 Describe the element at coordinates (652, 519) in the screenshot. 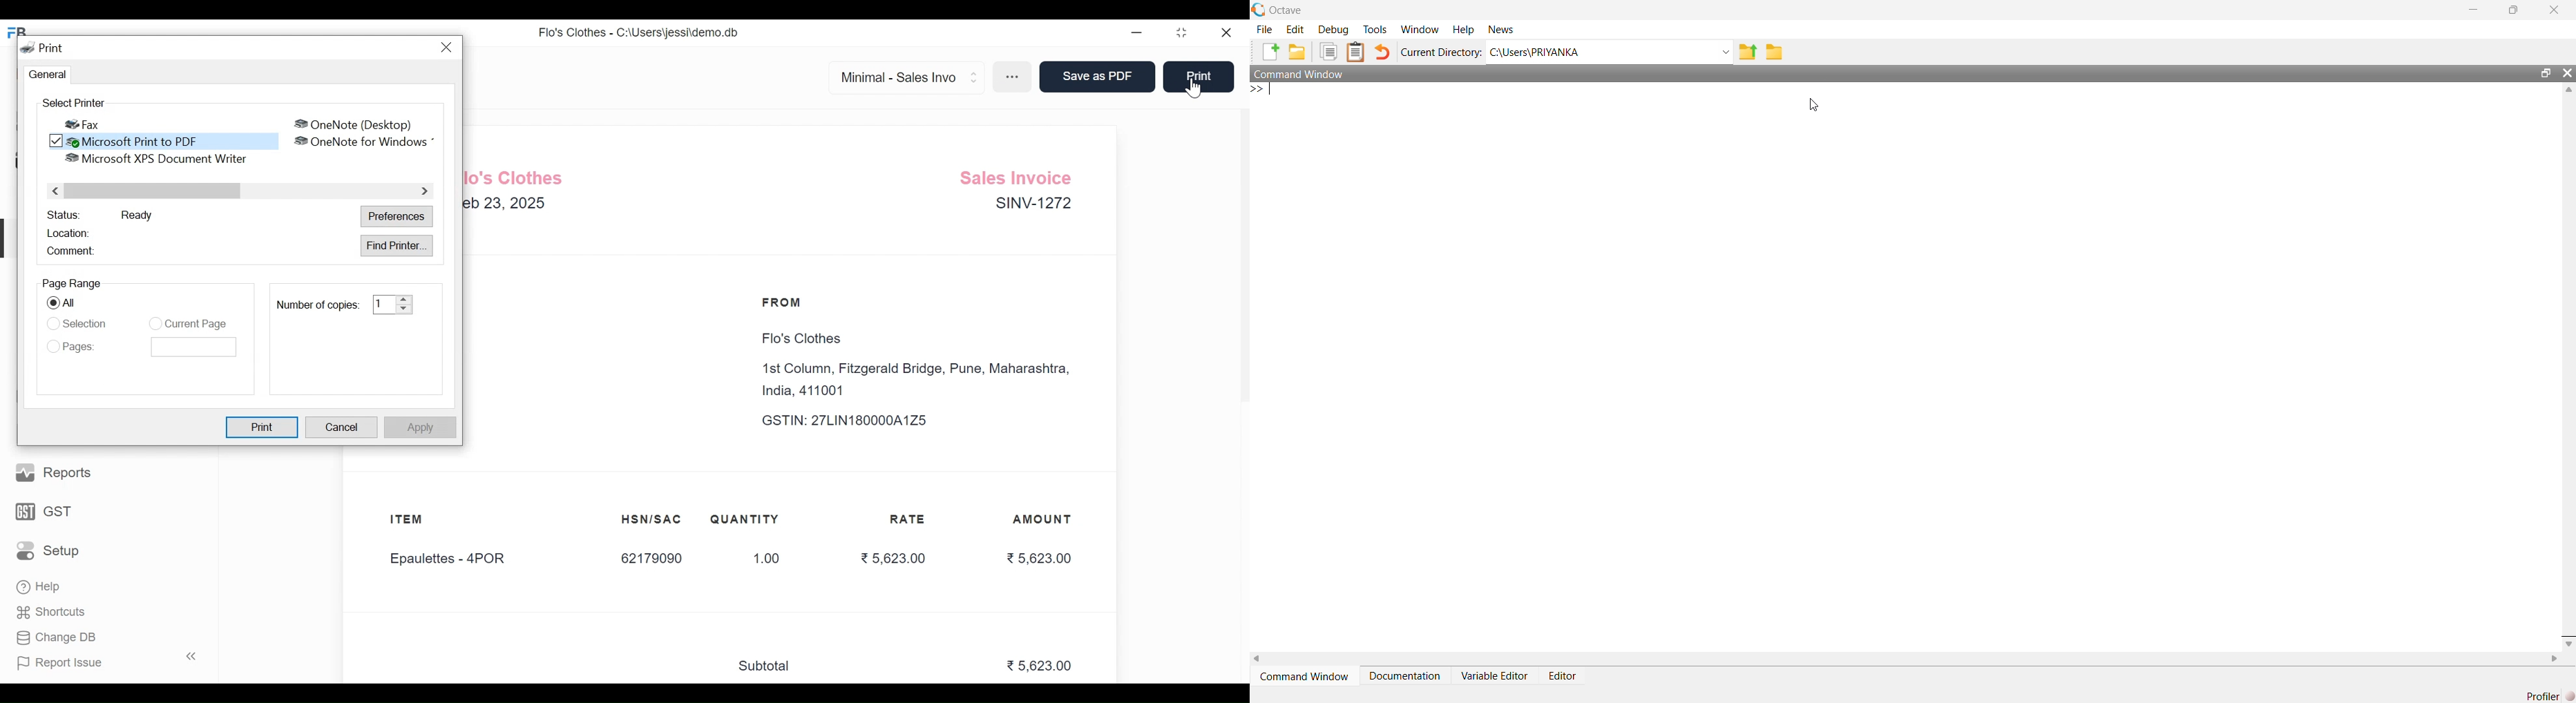

I see `HSN/SAC` at that location.